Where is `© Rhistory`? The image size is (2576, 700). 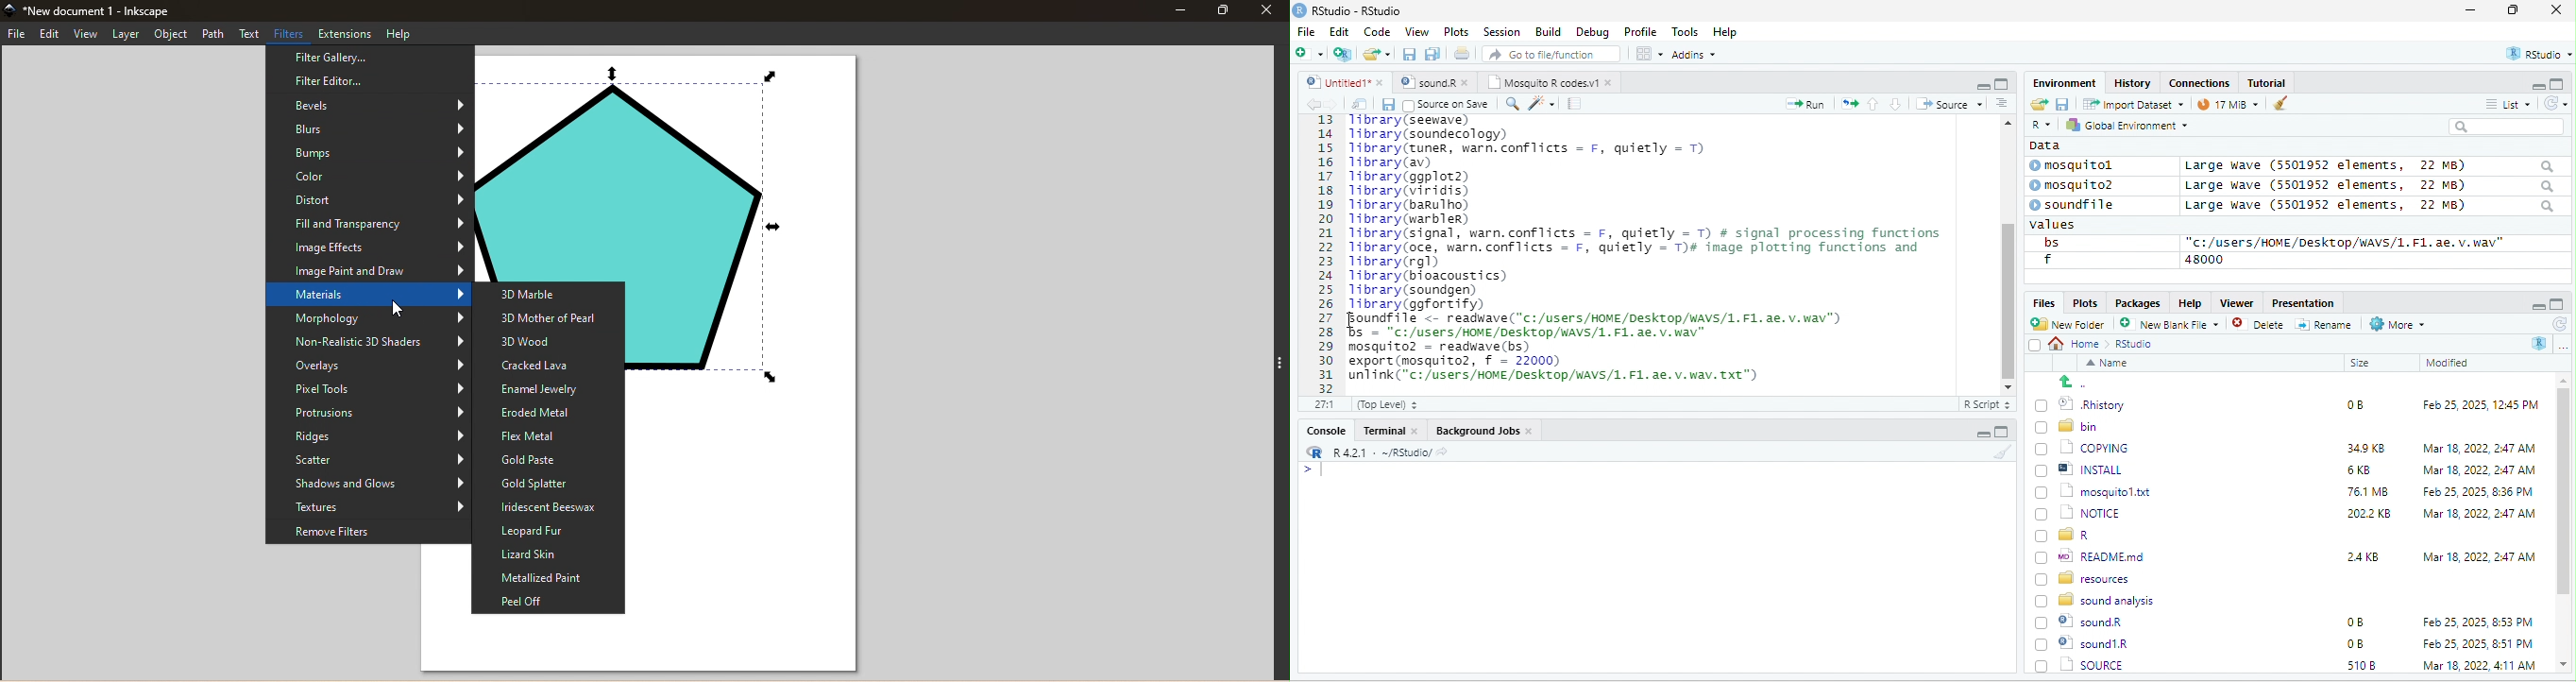
© Rhistory is located at coordinates (2081, 402).